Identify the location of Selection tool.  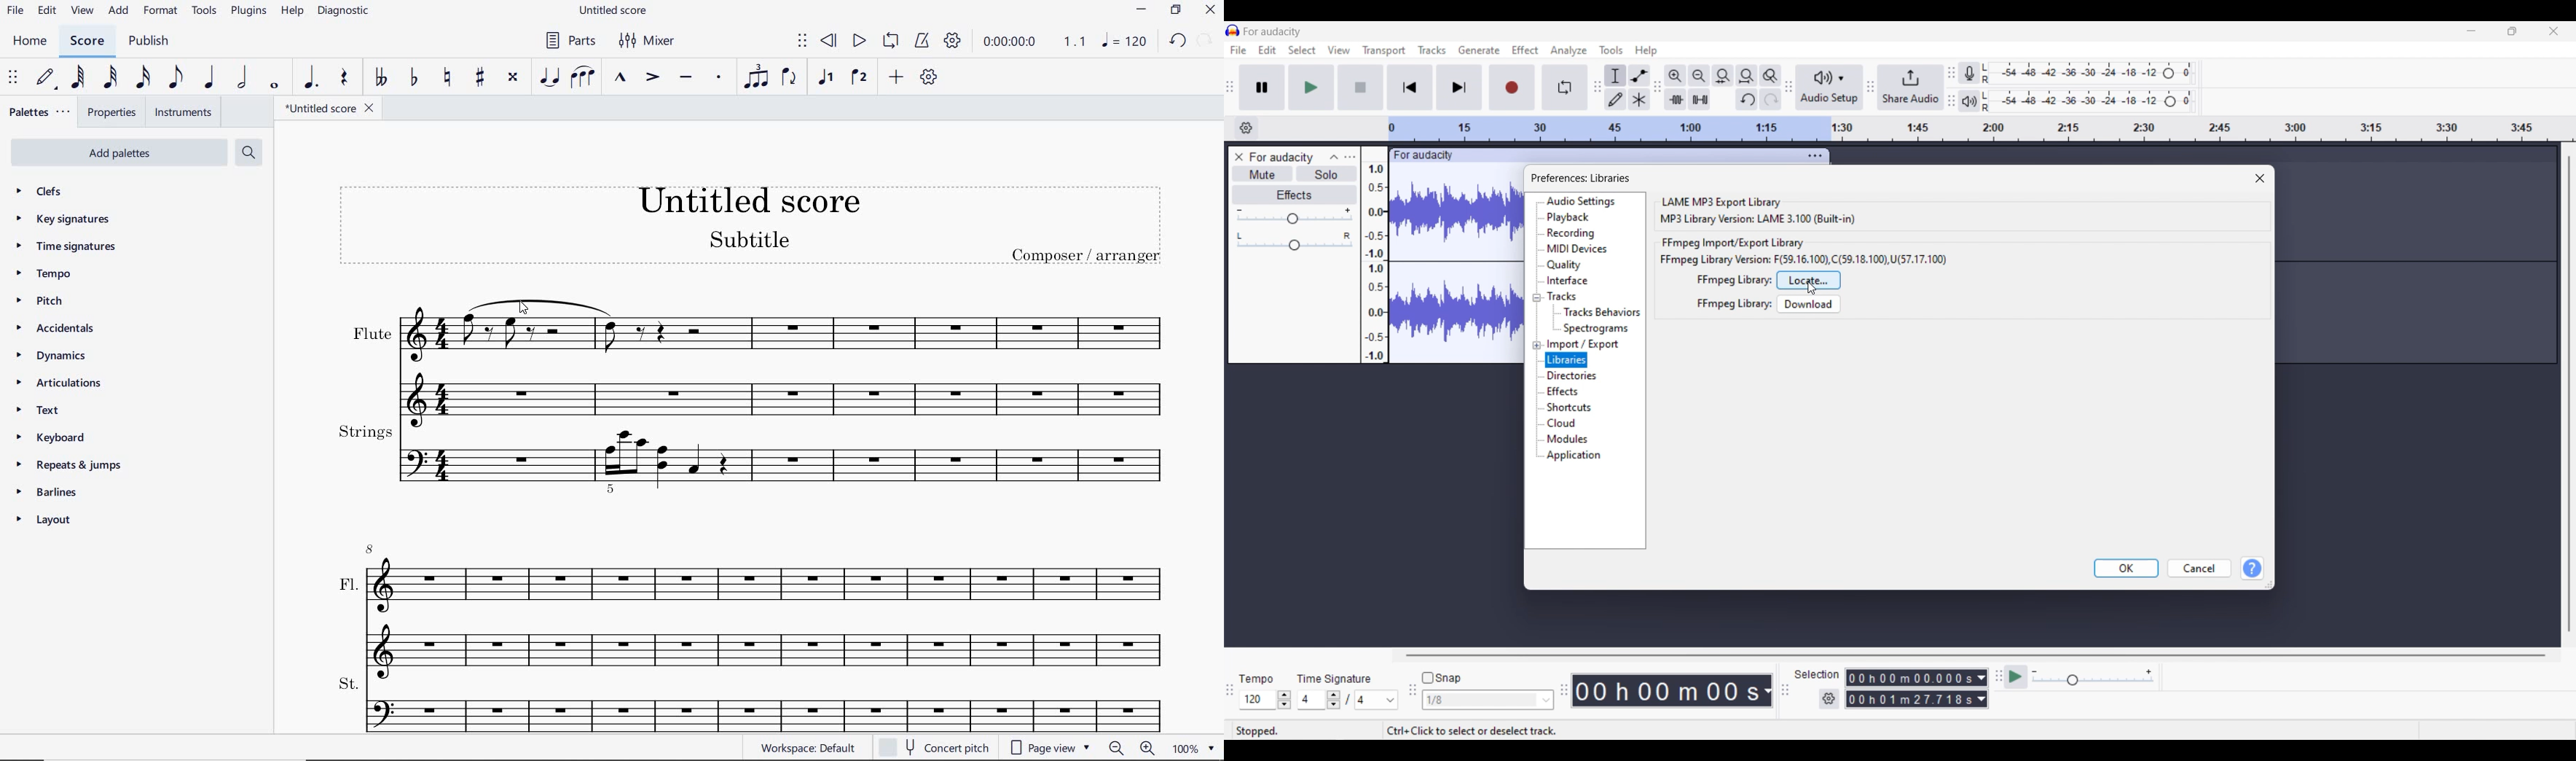
(1615, 76).